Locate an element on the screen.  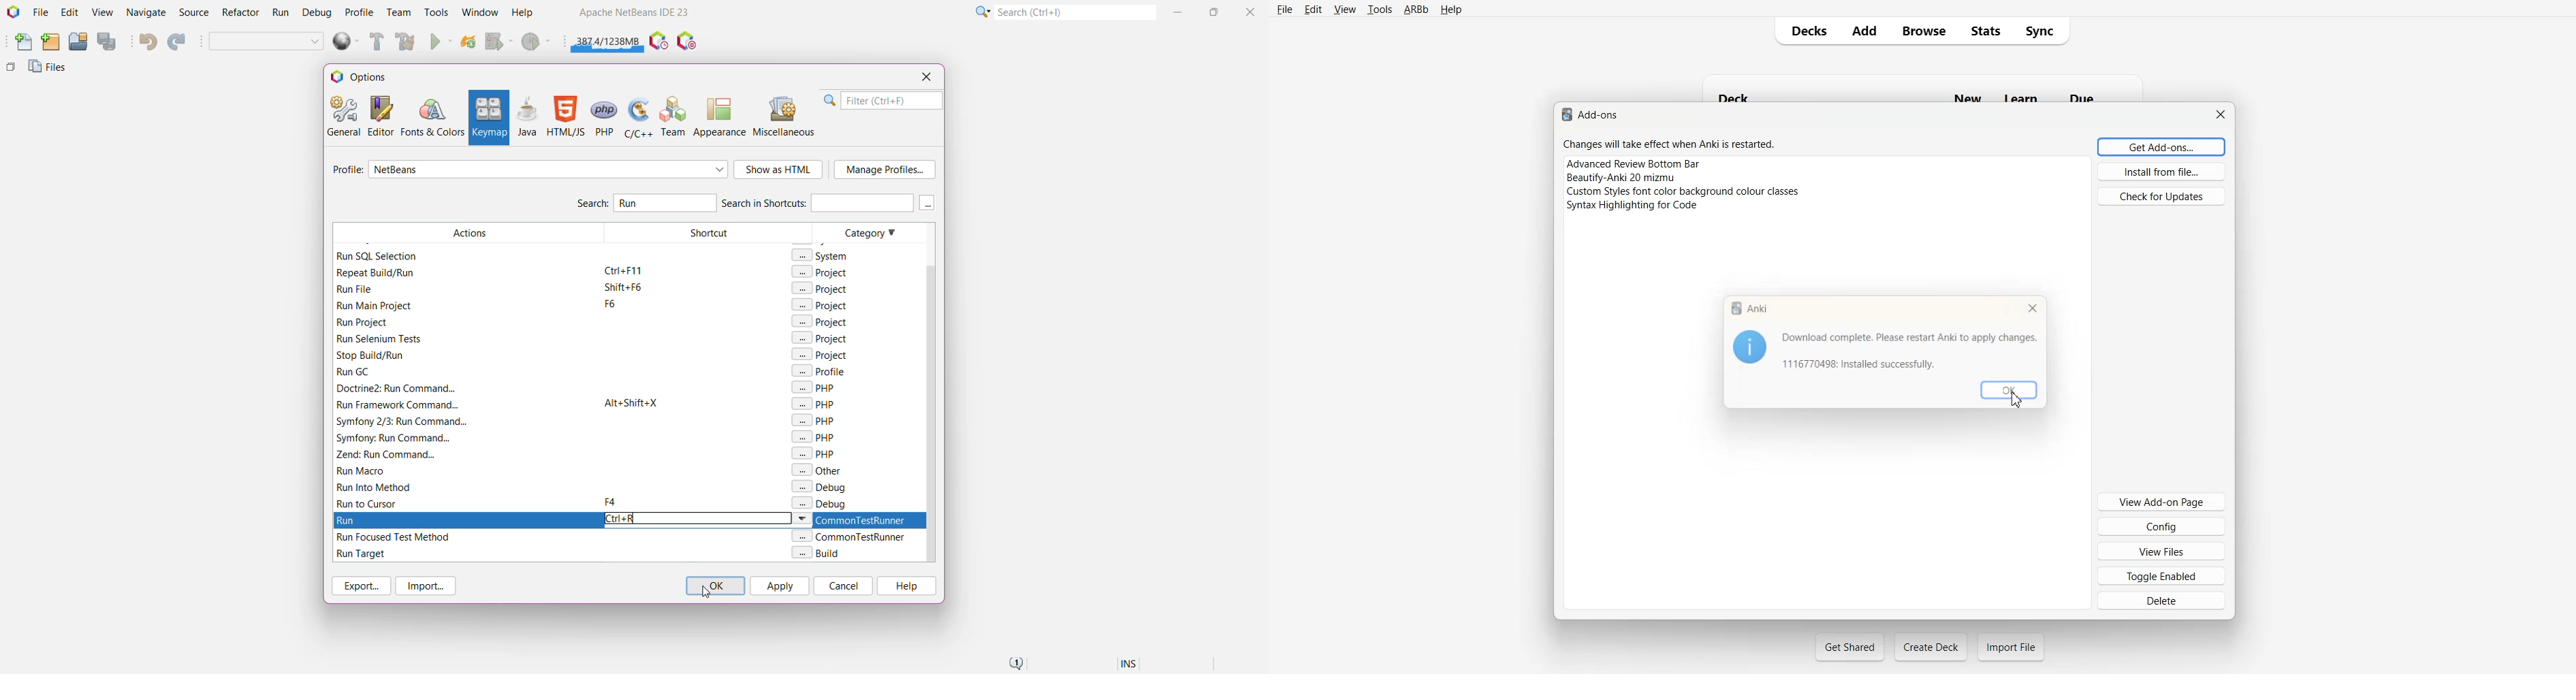
Undo is located at coordinates (147, 42).